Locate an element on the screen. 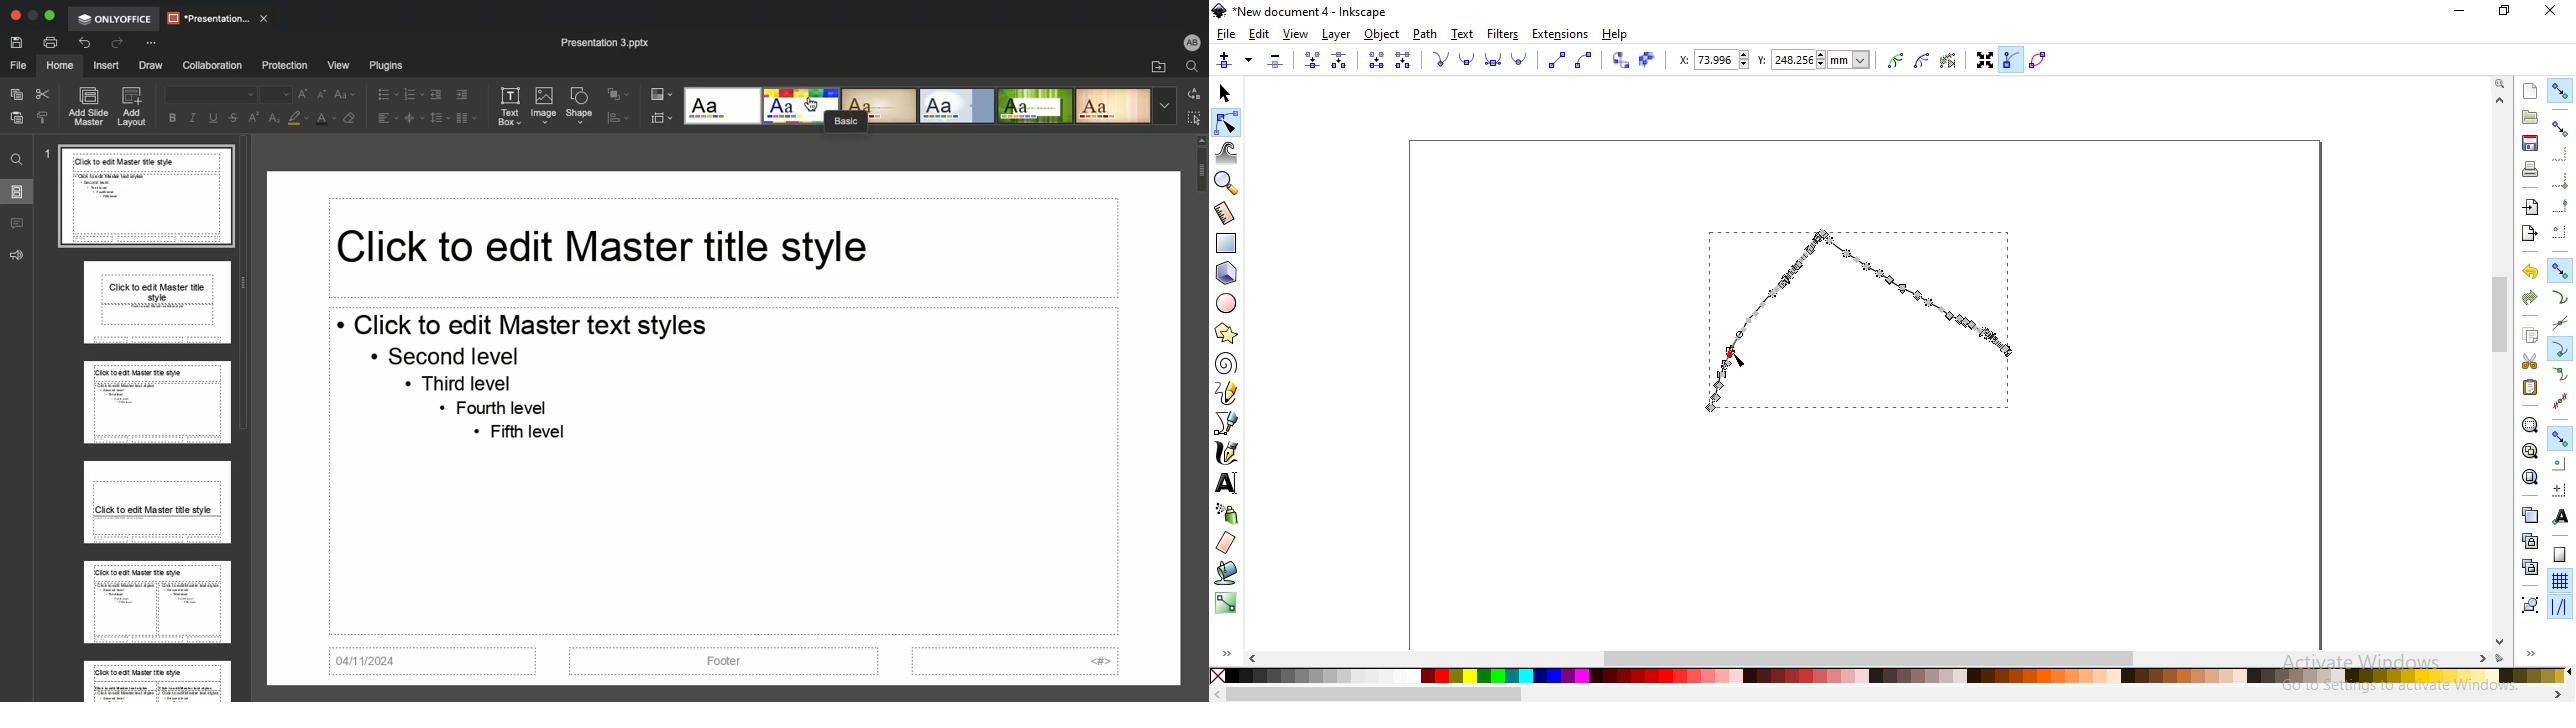 The image size is (2576, 728). Feedback & support is located at coordinates (18, 254).